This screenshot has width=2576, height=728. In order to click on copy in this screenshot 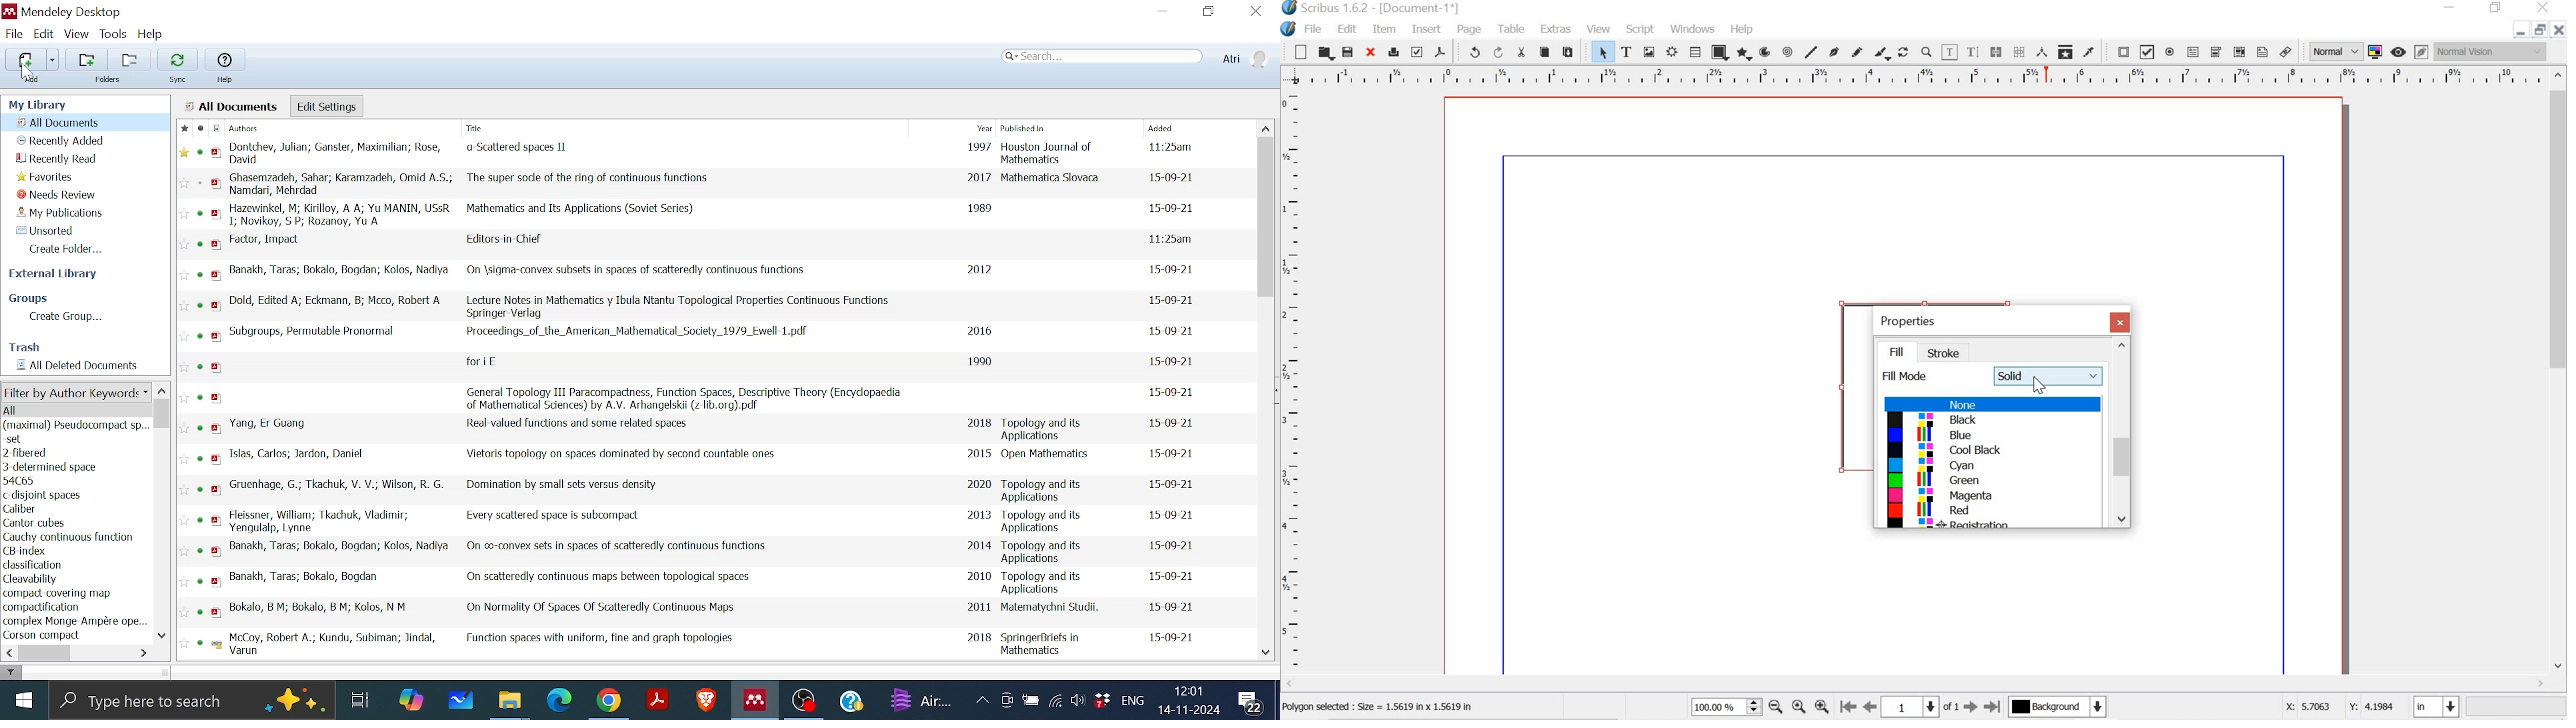, I will do `click(1544, 51)`.